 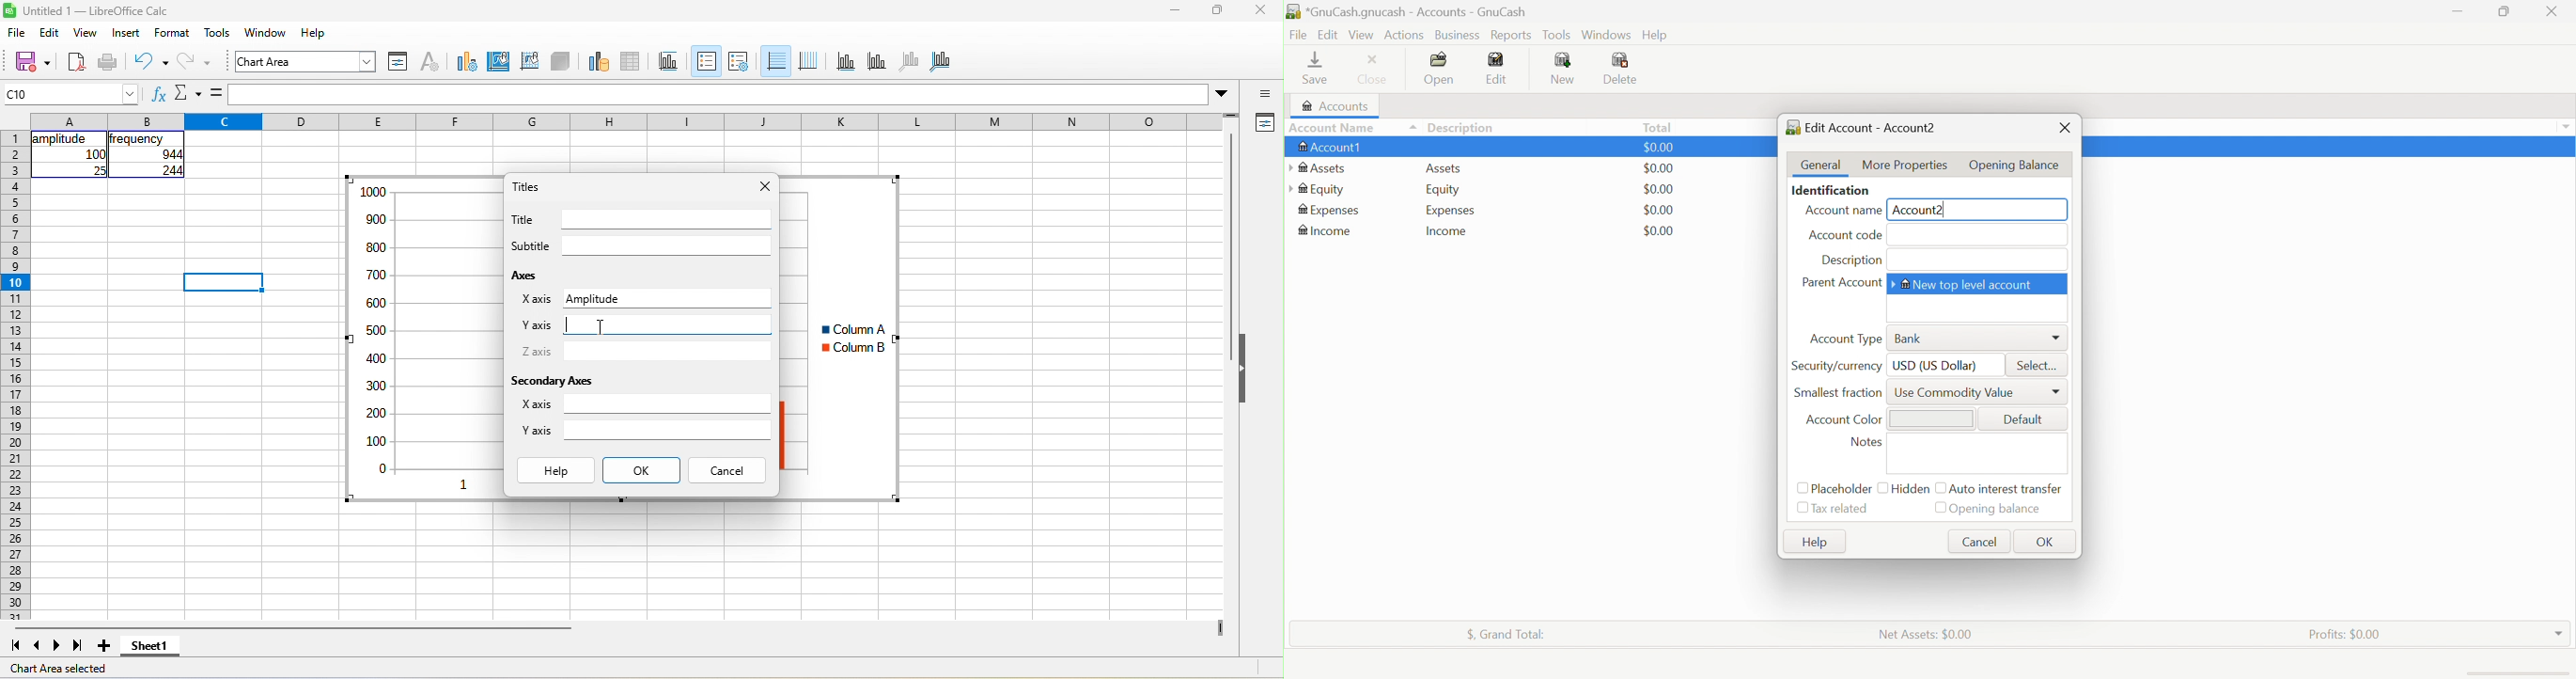 I want to click on font name, so click(x=305, y=61).